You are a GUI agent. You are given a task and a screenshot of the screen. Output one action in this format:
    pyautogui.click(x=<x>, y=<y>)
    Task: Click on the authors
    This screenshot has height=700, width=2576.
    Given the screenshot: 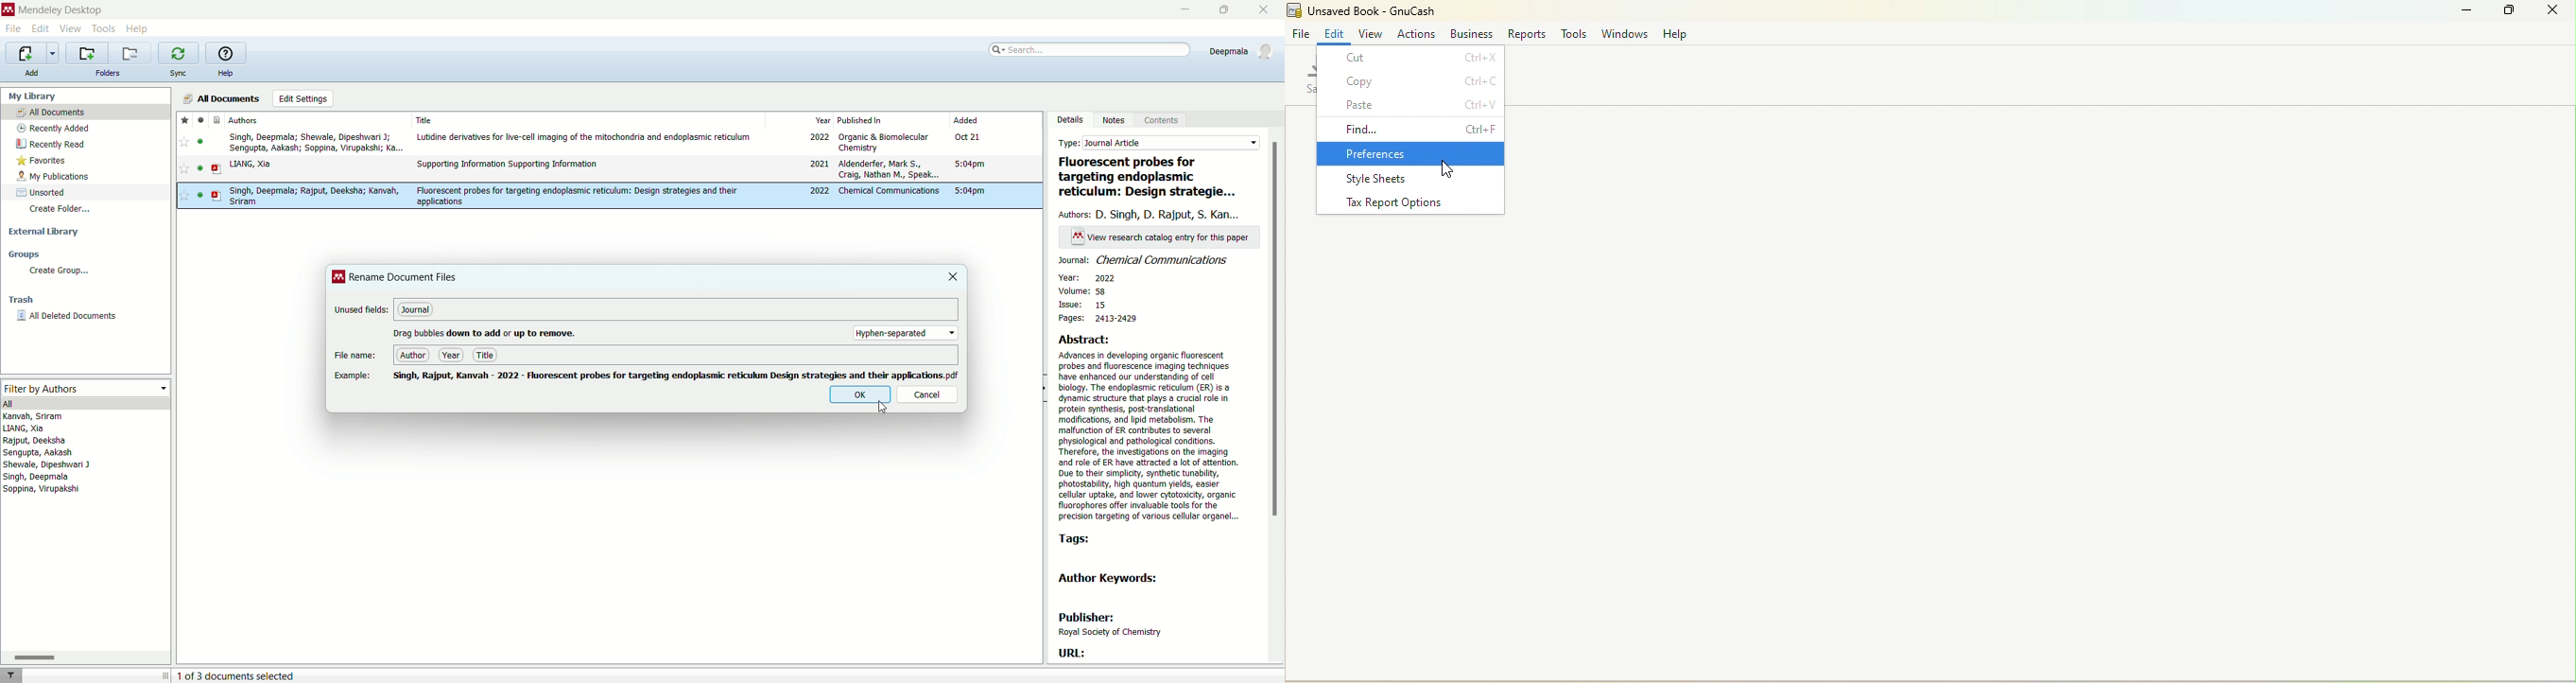 What is the action you would take?
    pyautogui.click(x=1154, y=215)
    